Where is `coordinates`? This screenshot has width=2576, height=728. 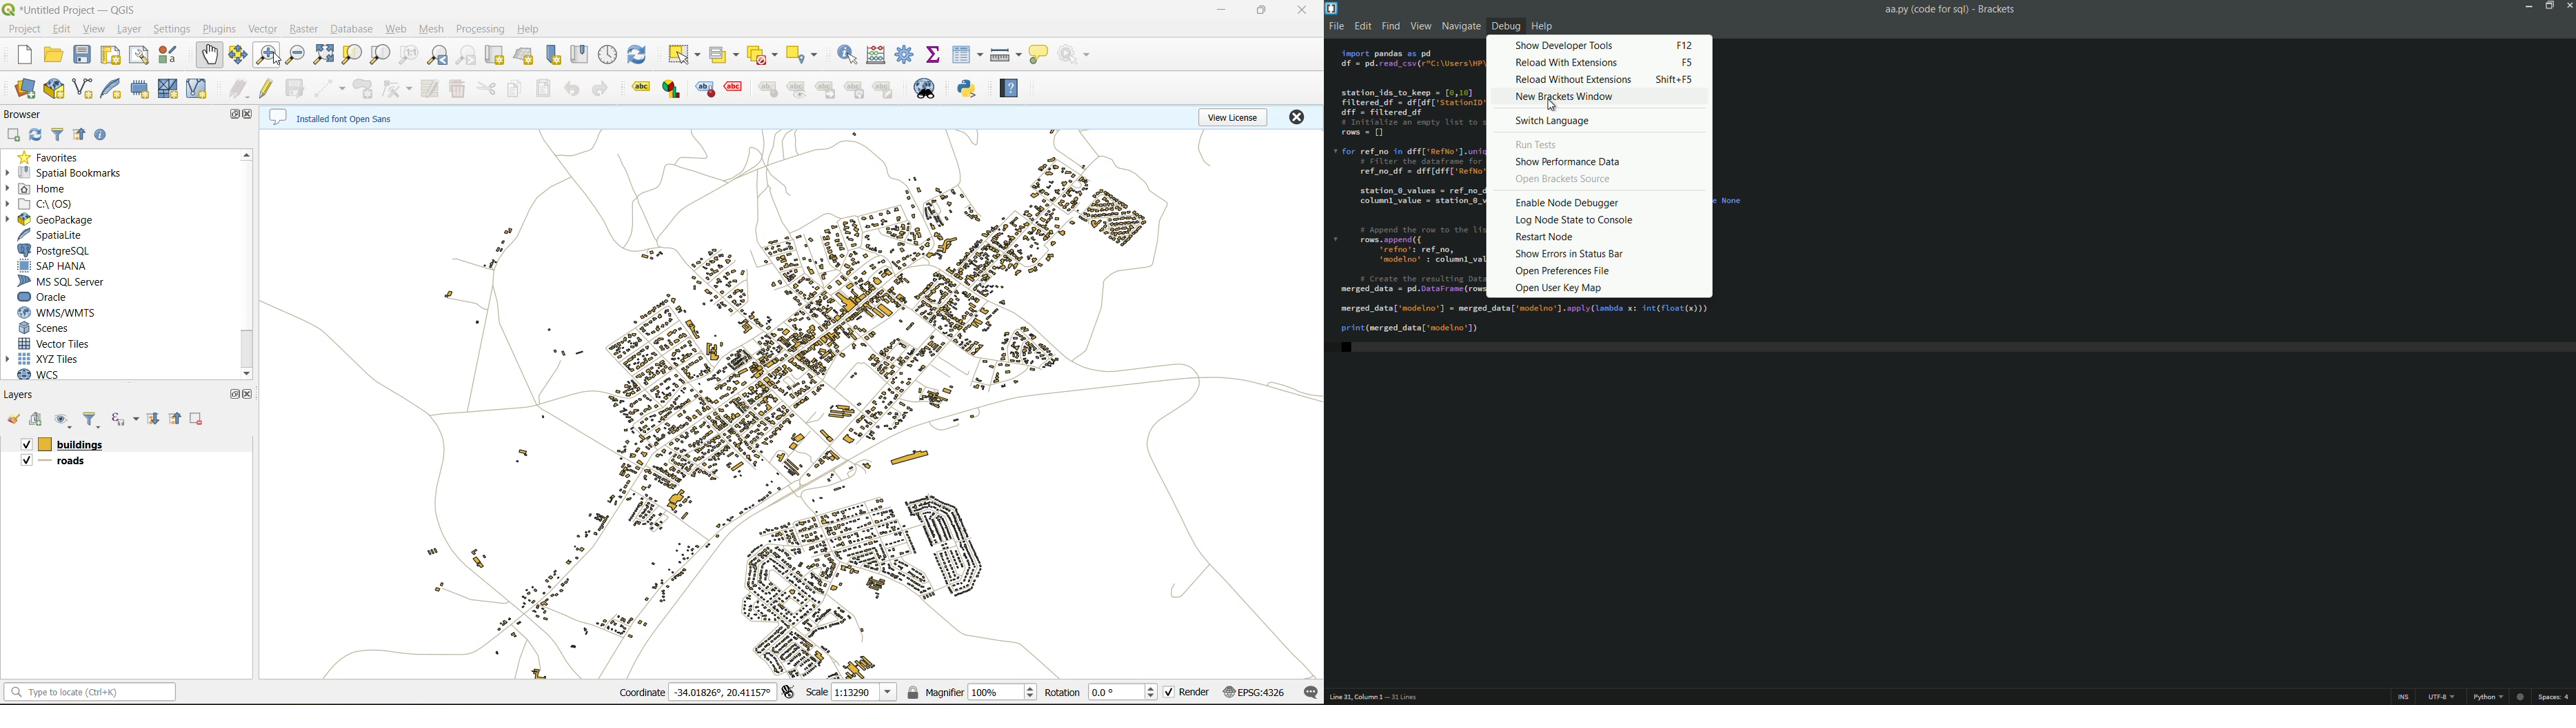 coordinates is located at coordinates (699, 692).